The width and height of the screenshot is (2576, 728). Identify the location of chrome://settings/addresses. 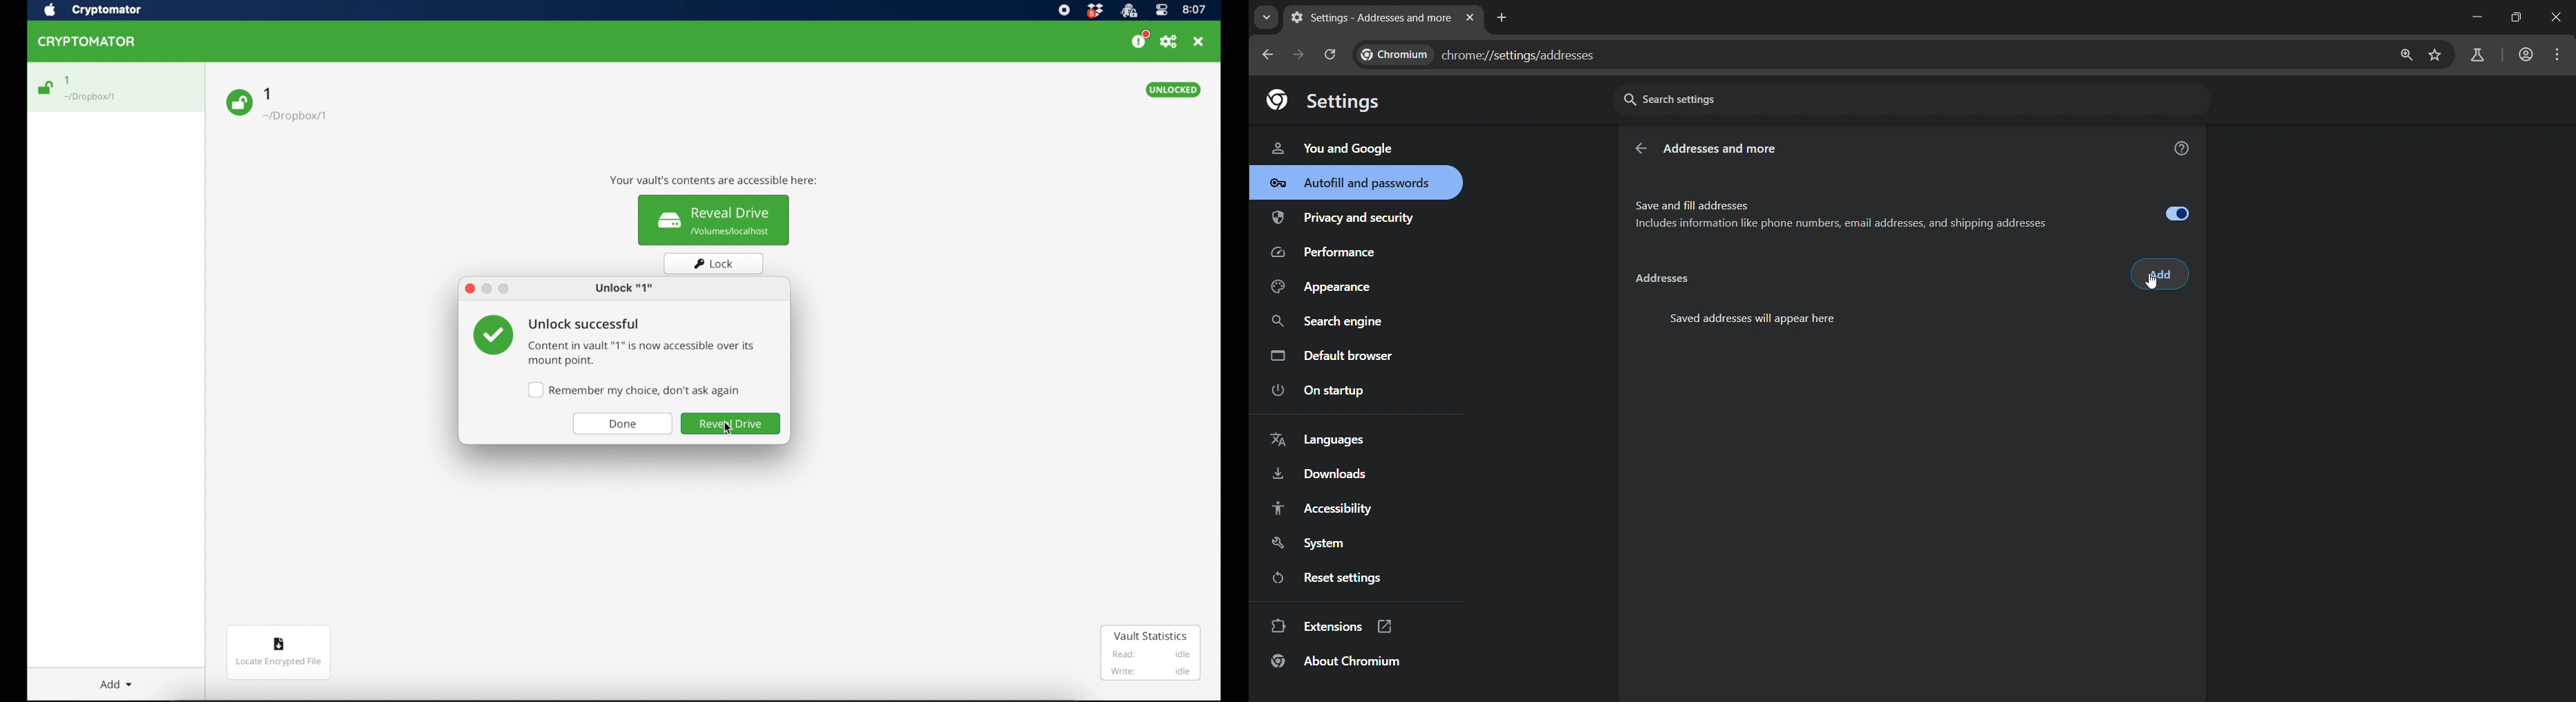
(1867, 56).